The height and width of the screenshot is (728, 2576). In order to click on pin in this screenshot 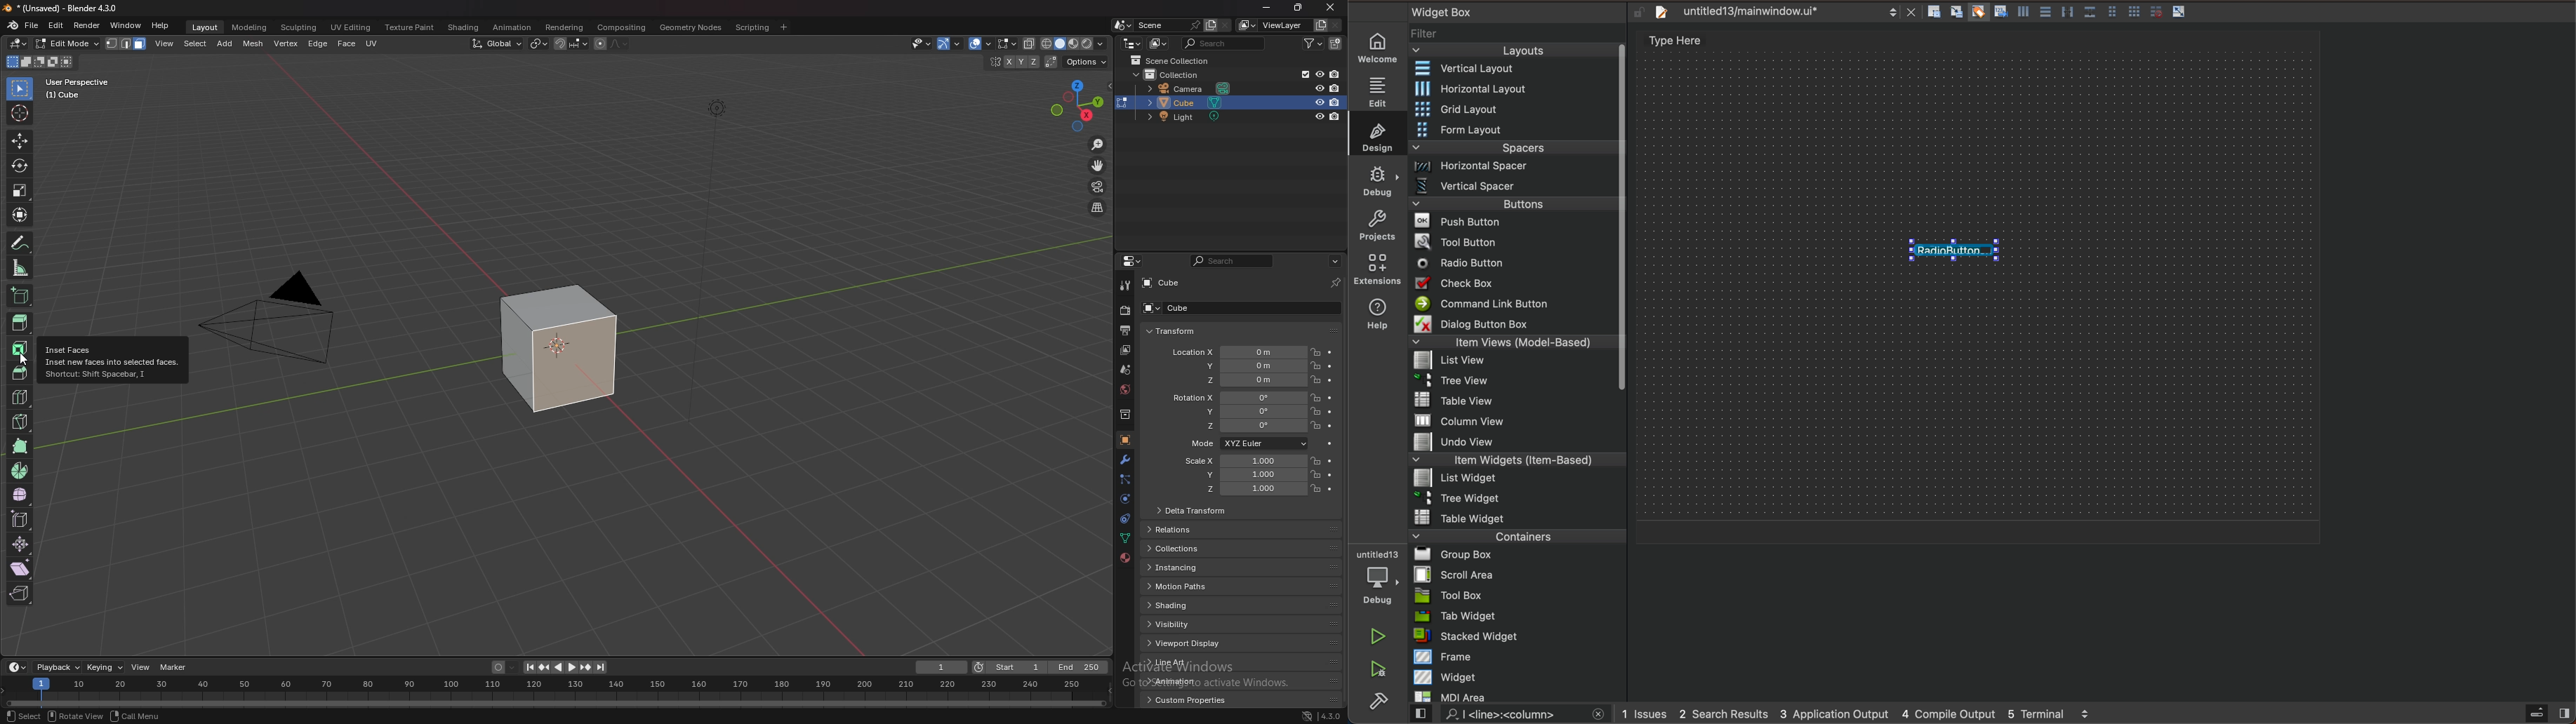, I will do `click(1336, 283)`.